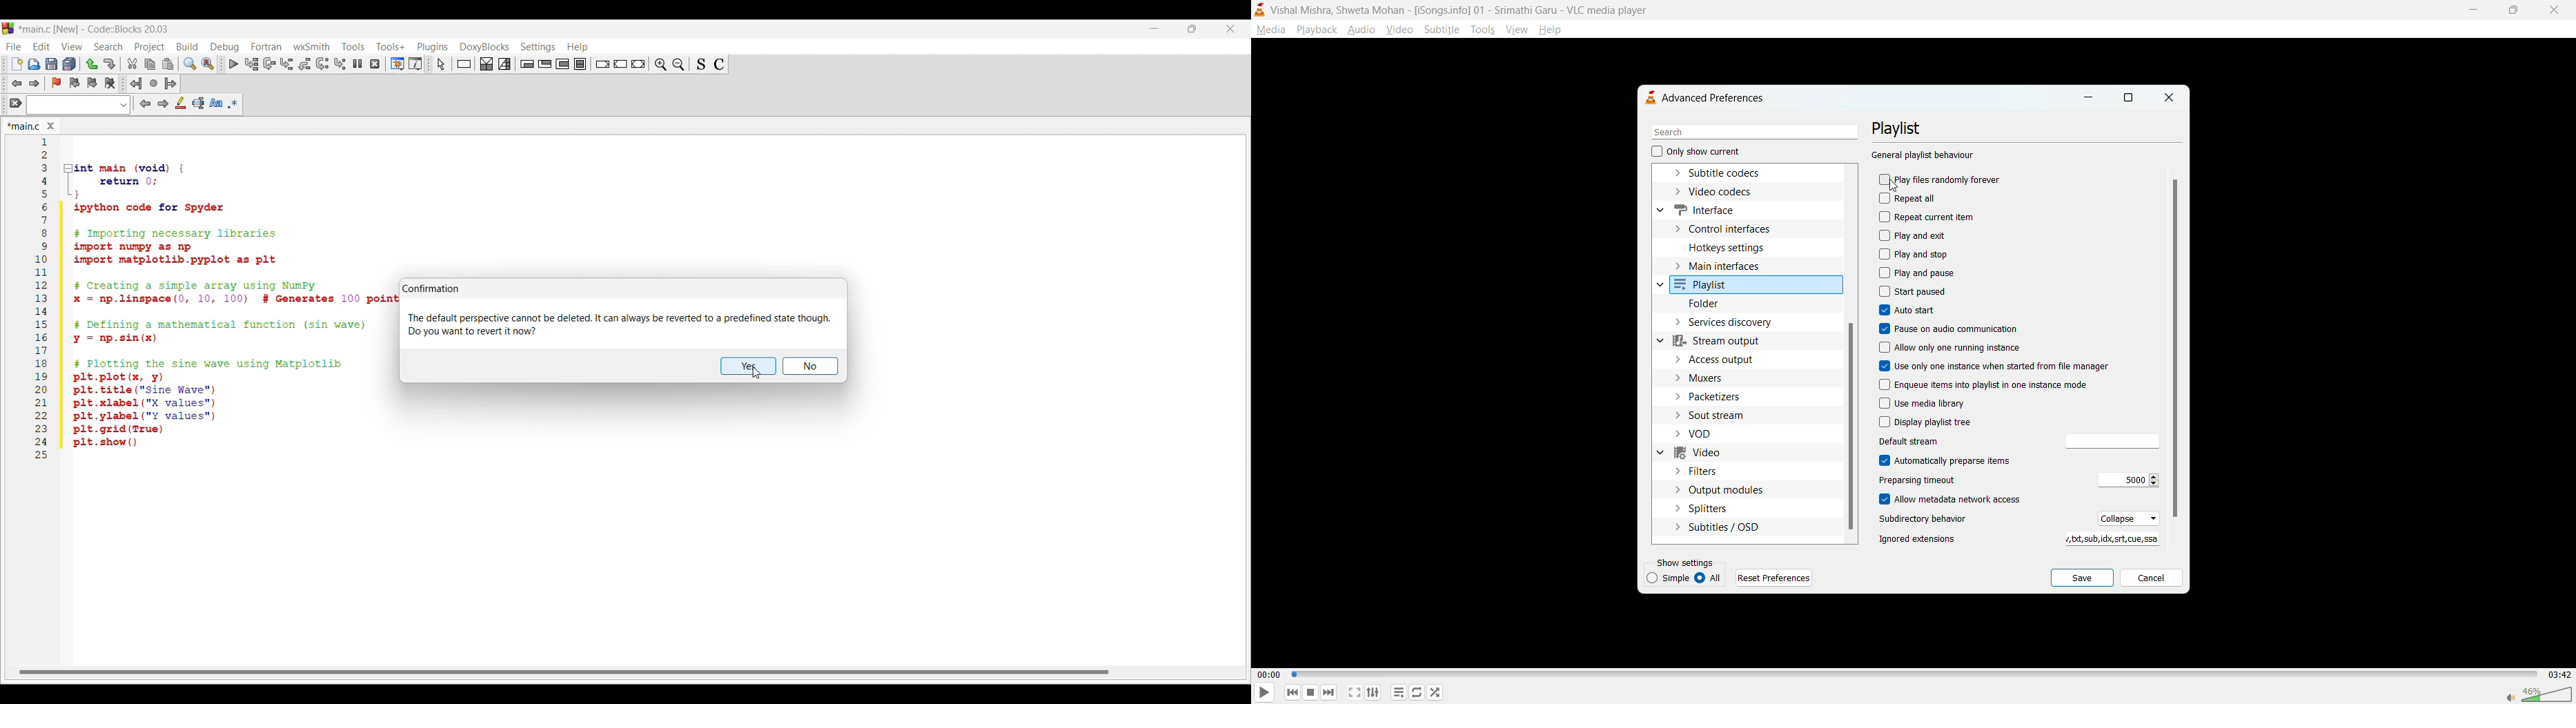 This screenshot has height=728, width=2576. Describe the element at coordinates (270, 64) in the screenshot. I see `Next line` at that location.